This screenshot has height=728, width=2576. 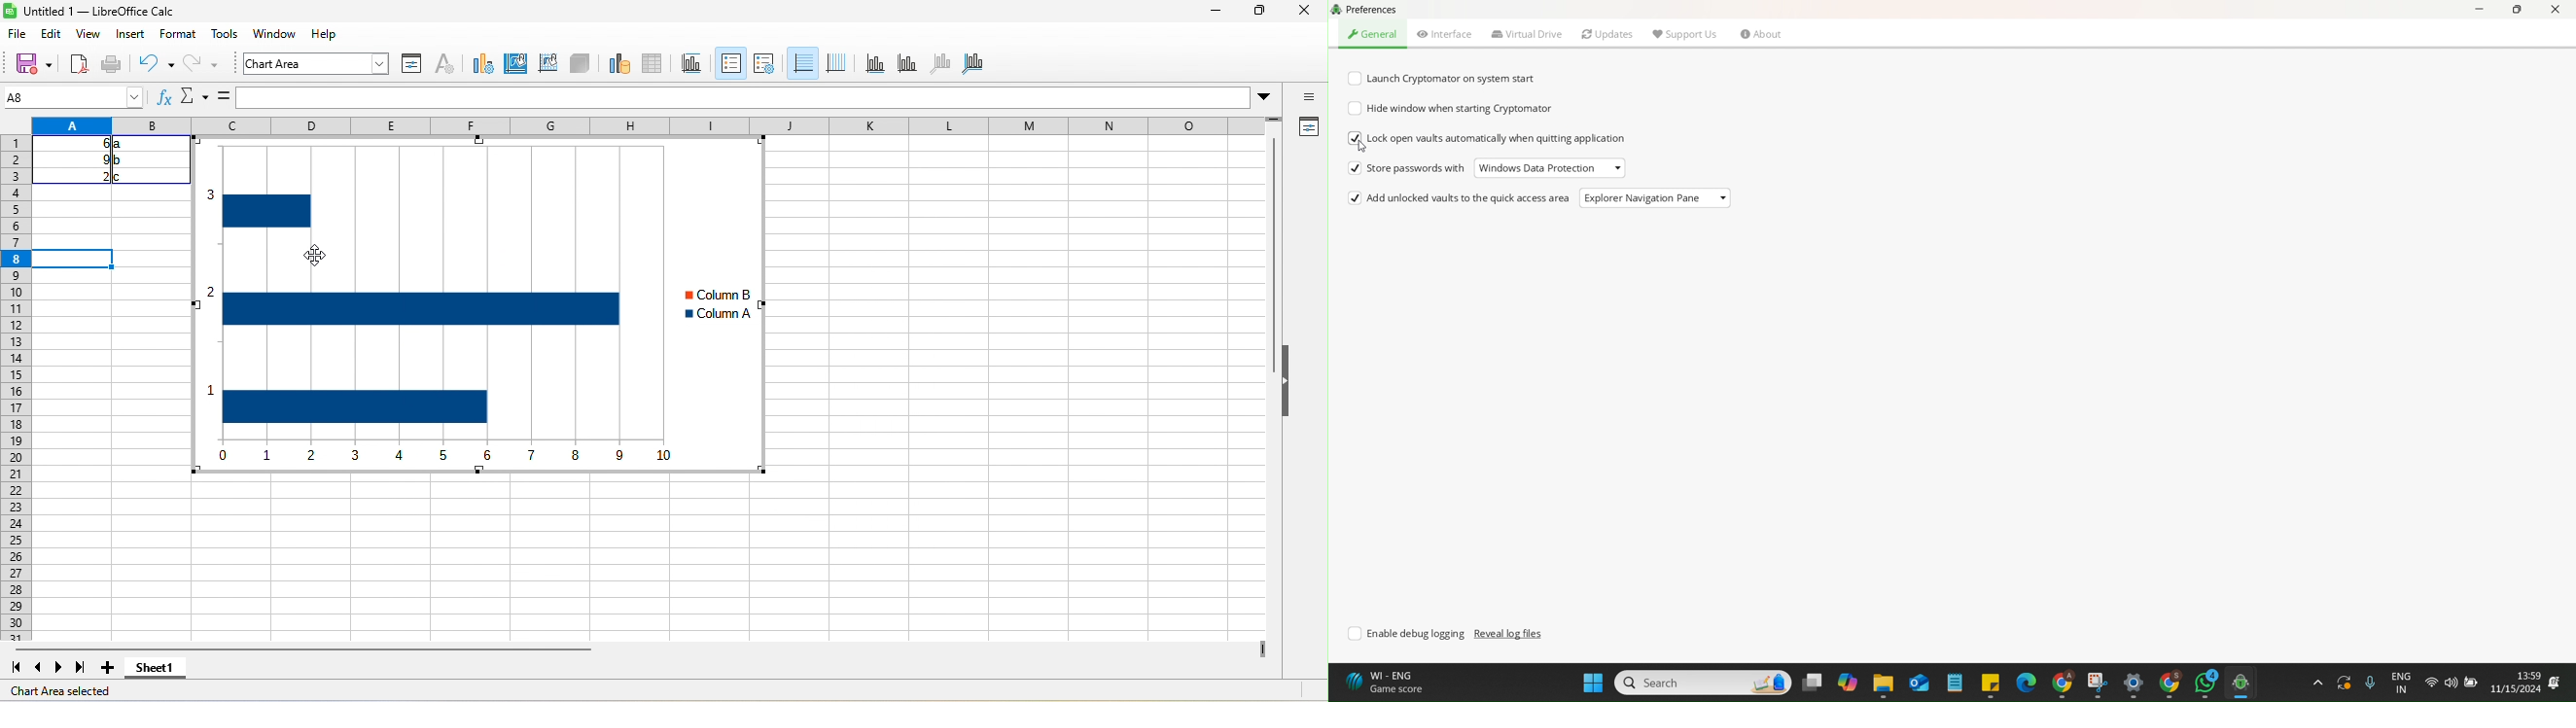 What do you see at coordinates (269, 31) in the screenshot?
I see `sheet` at bounding box center [269, 31].